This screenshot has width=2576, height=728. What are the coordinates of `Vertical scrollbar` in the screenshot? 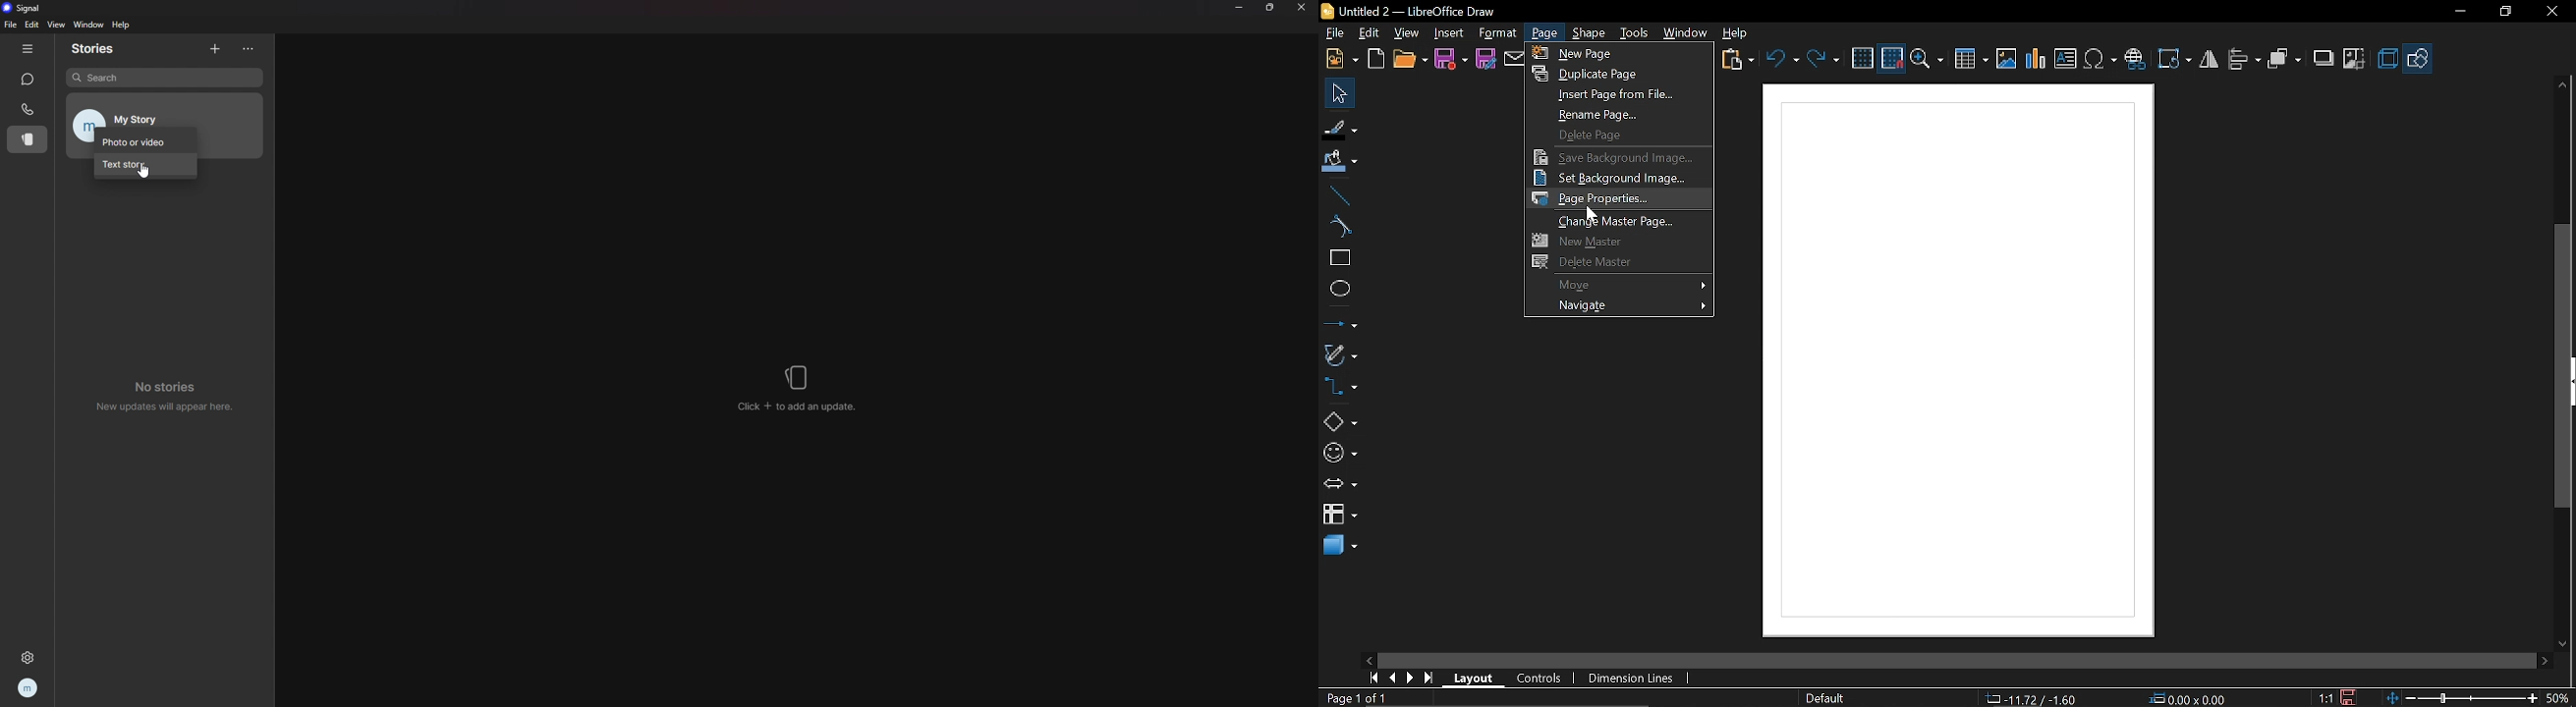 It's located at (2567, 366).